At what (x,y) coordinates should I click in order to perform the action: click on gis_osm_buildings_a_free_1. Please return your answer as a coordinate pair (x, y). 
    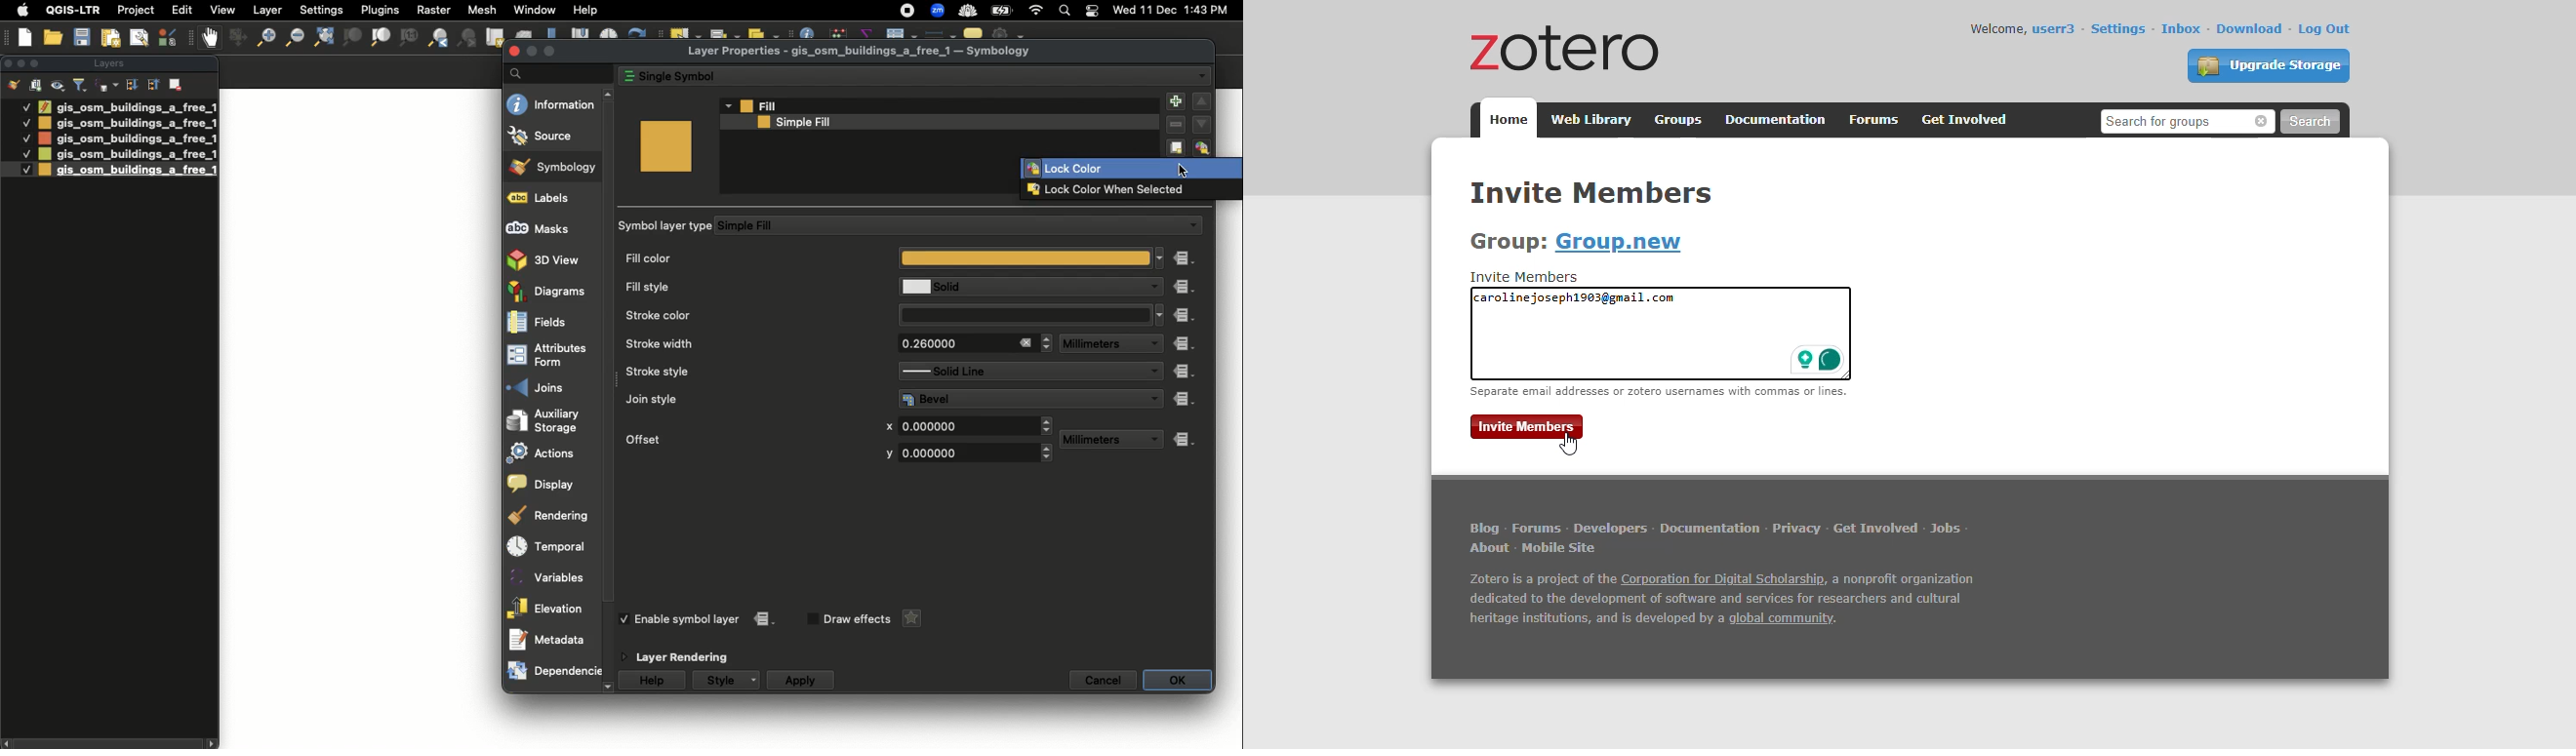
    Looking at the image, I should click on (128, 170).